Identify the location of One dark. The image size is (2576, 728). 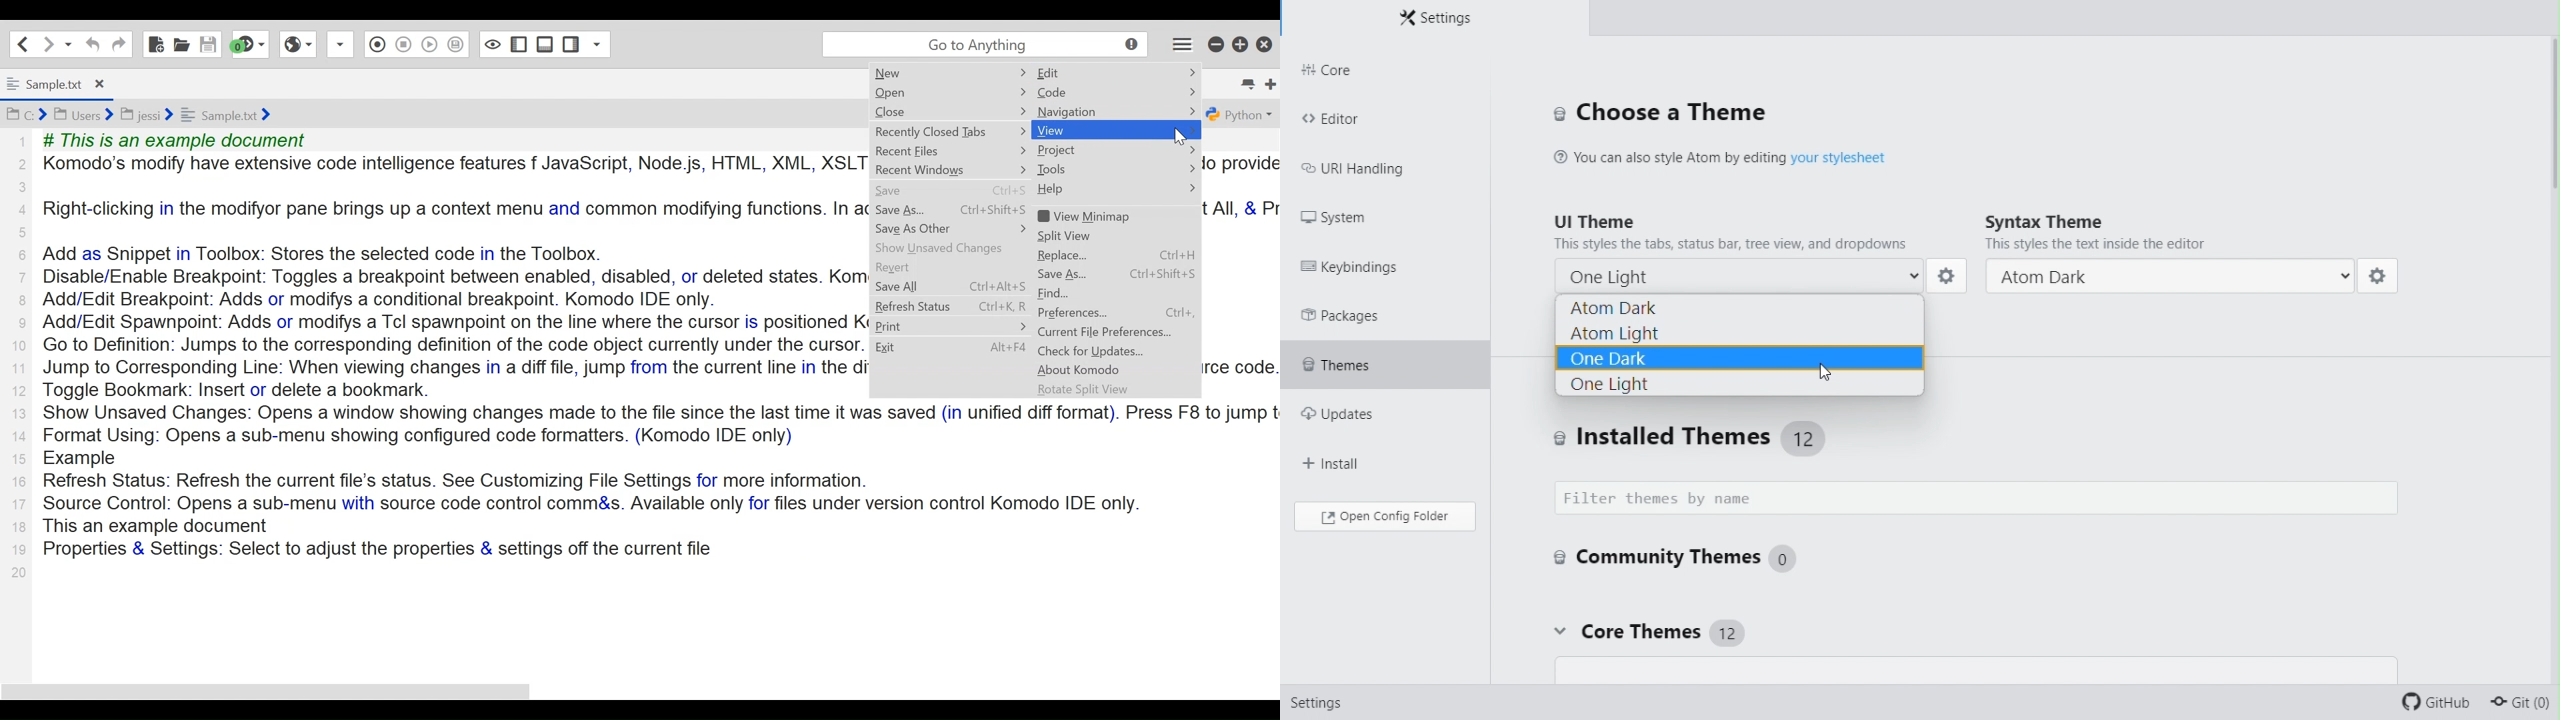
(1740, 358).